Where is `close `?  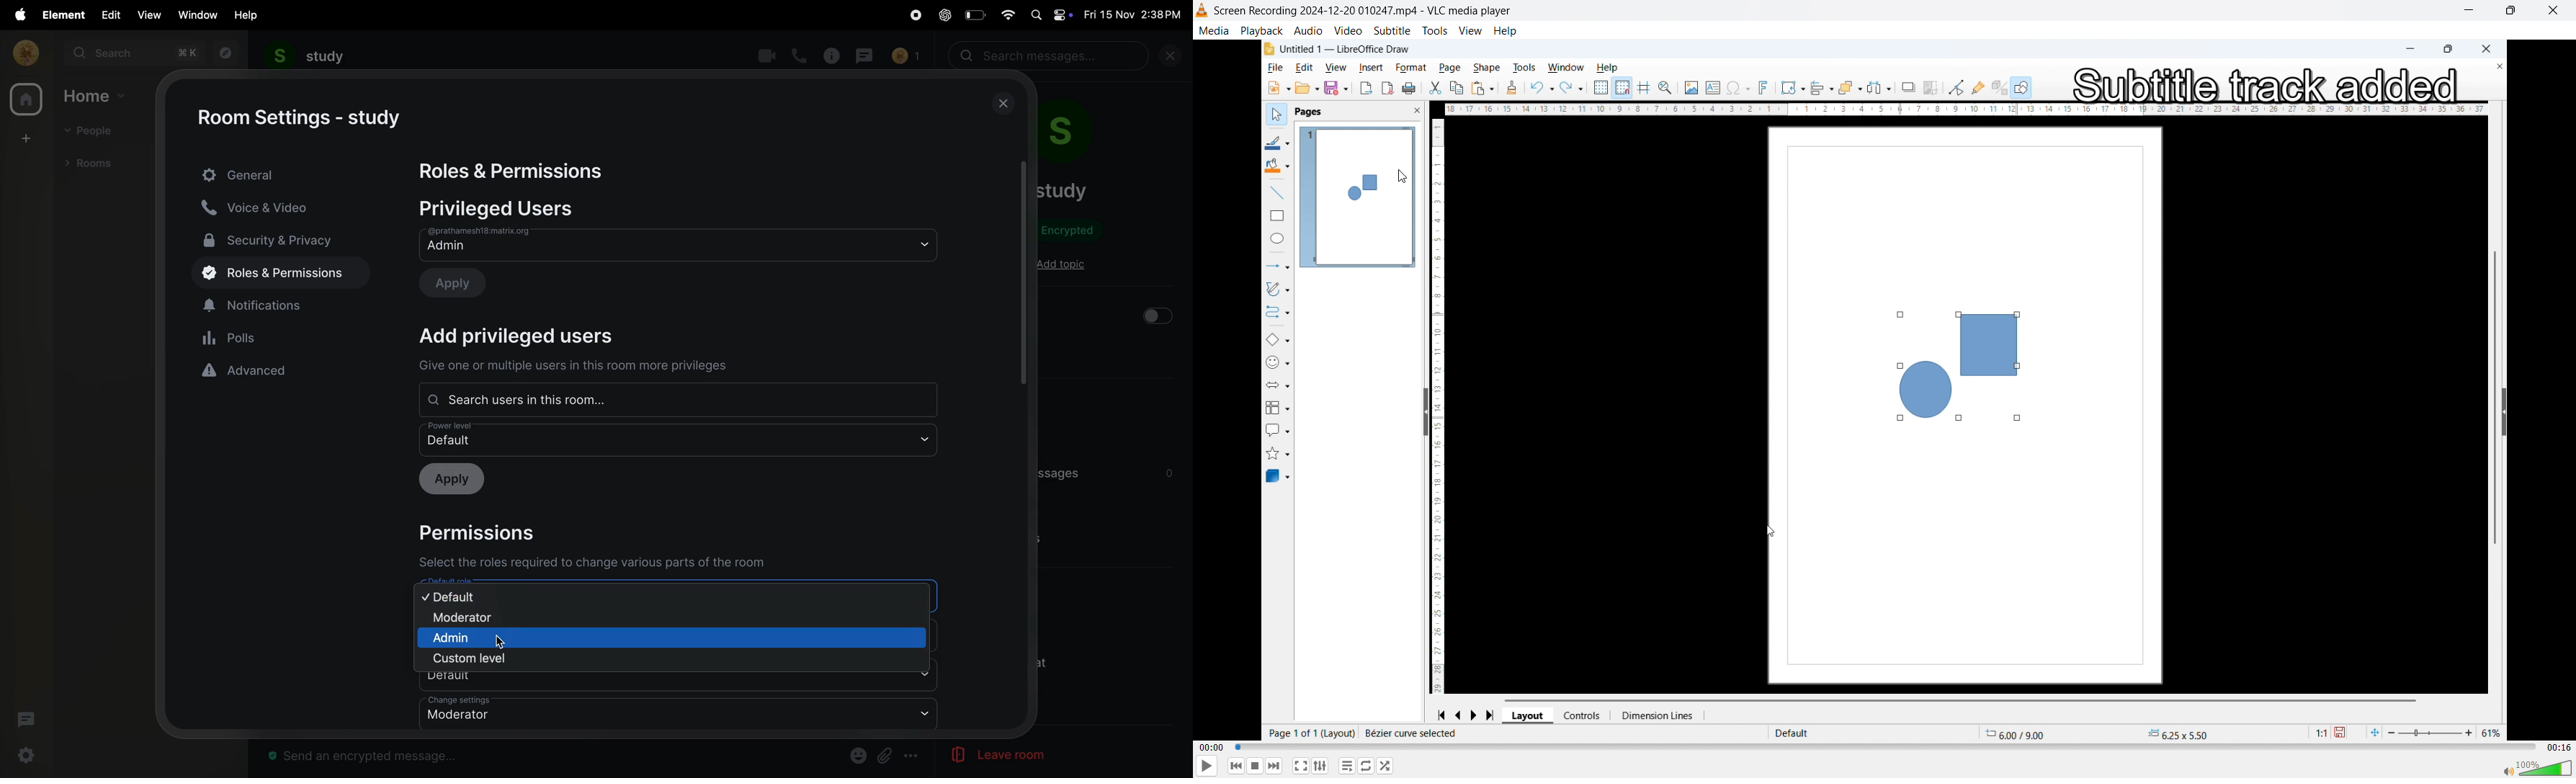 close  is located at coordinates (2554, 11).